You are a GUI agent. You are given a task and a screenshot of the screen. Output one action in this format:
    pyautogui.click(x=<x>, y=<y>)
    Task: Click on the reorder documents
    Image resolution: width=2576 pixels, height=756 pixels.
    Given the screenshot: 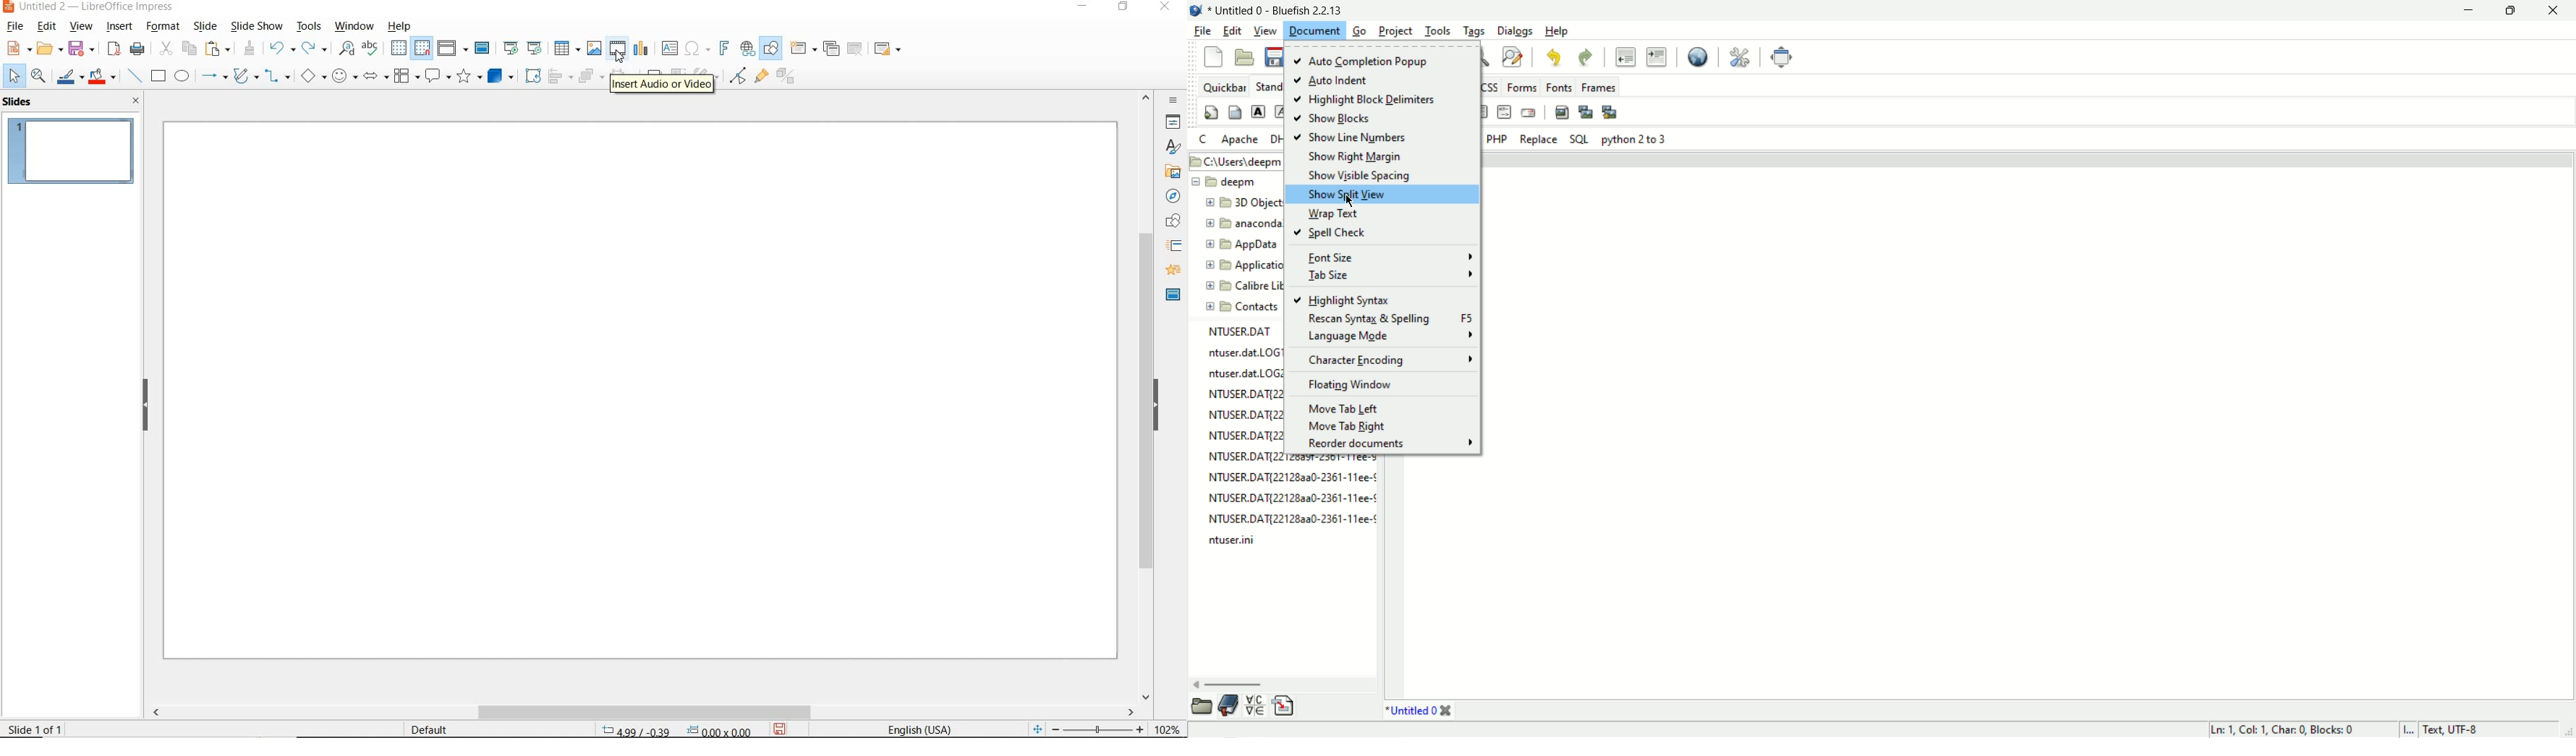 What is the action you would take?
    pyautogui.click(x=1390, y=444)
    